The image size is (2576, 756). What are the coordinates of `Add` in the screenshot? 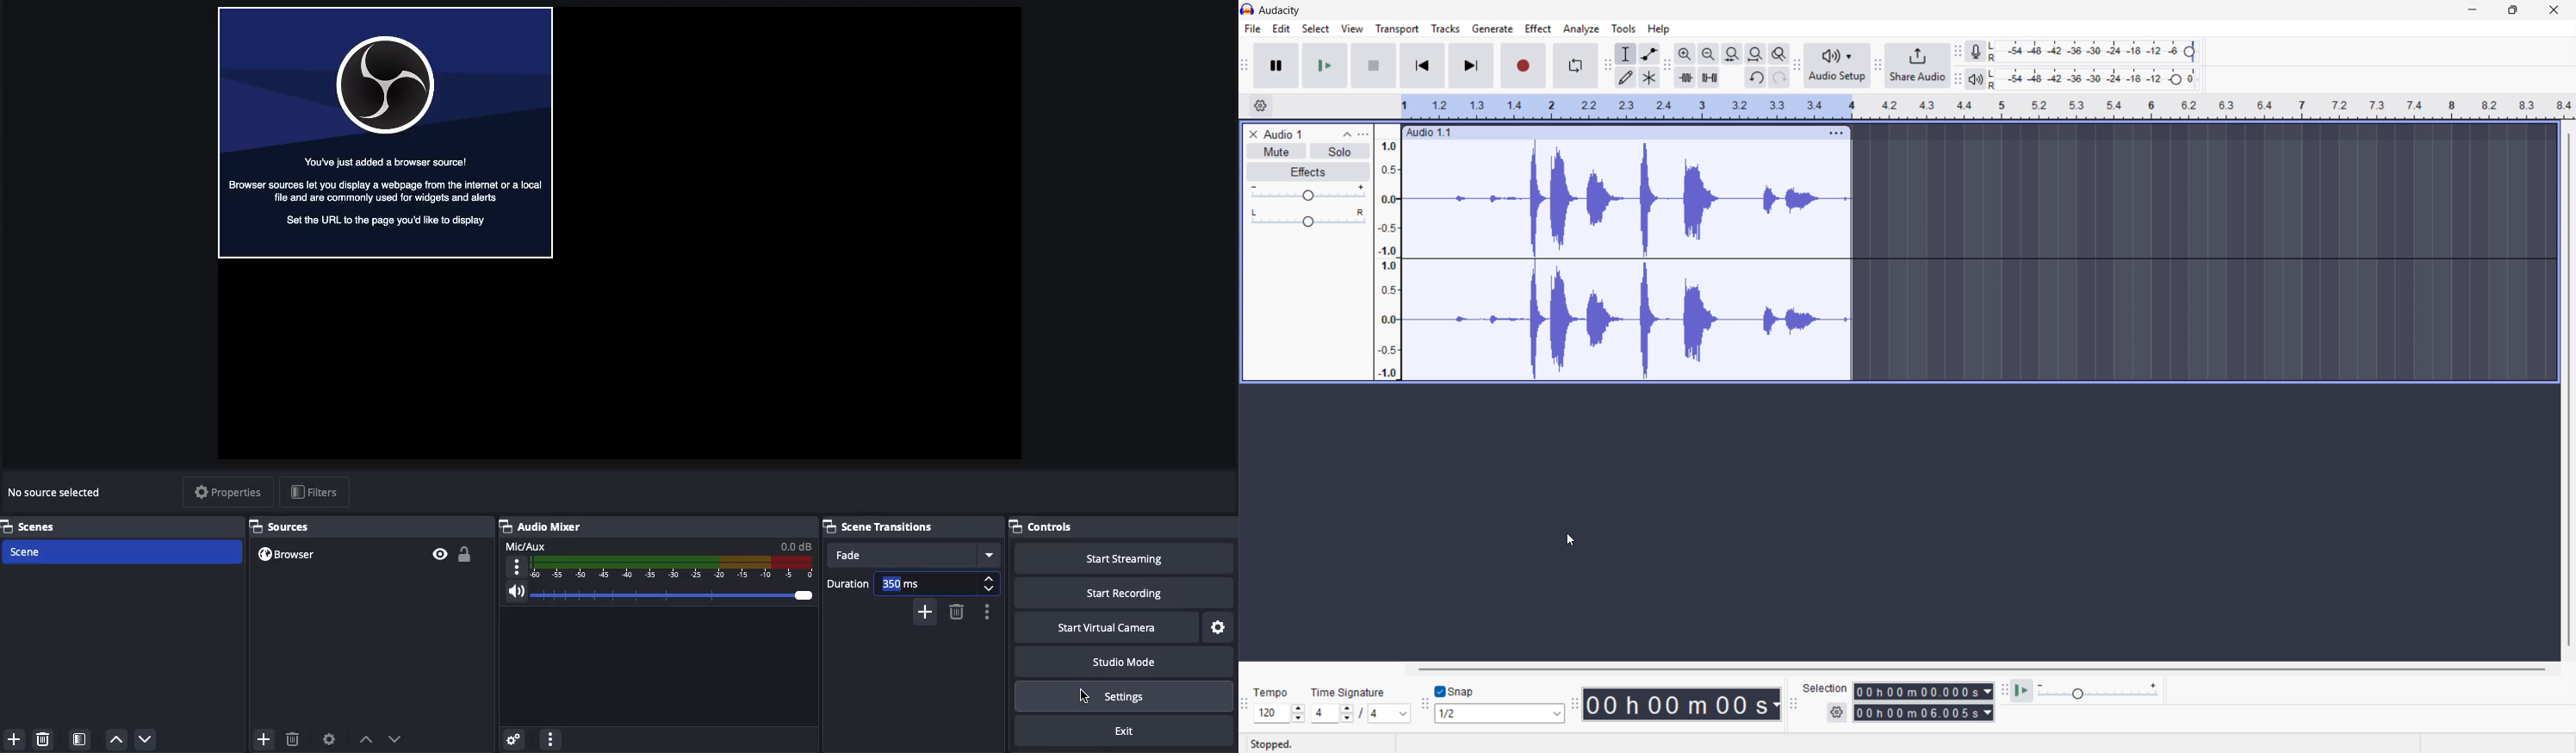 It's located at (924, 613).